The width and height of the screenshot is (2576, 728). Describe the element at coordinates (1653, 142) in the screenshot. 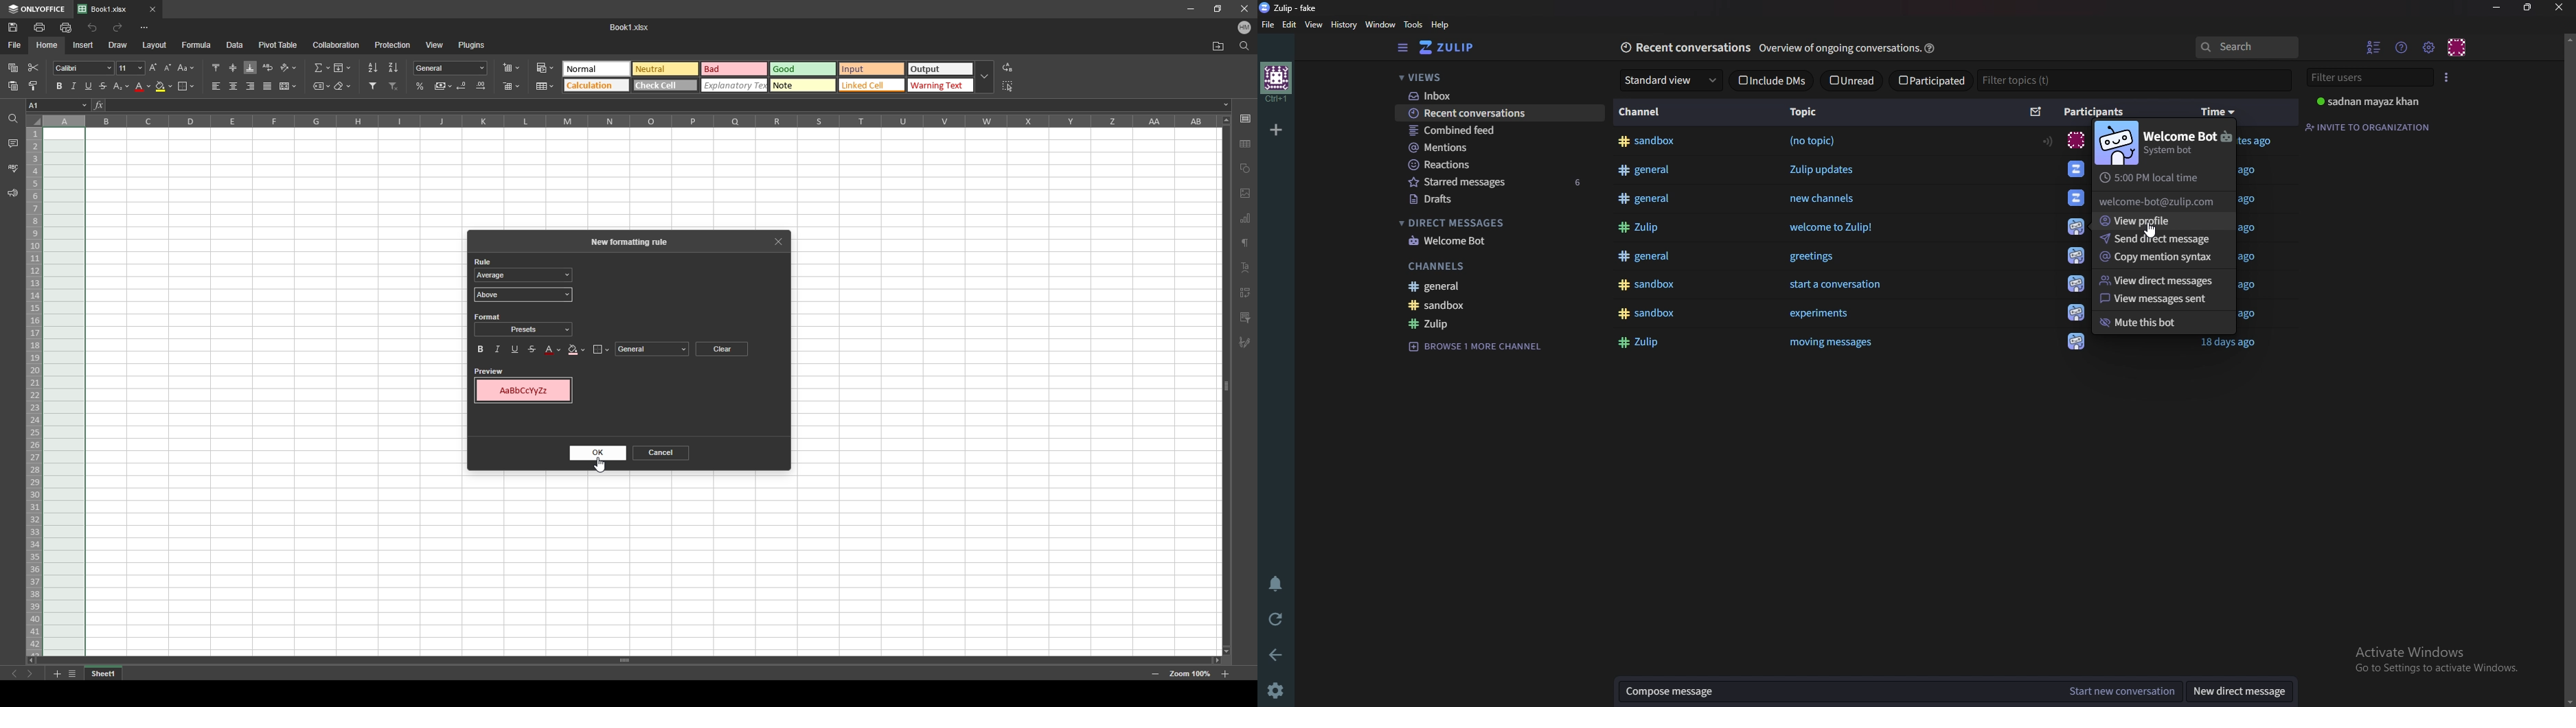

I see `#sandbox` at that location.